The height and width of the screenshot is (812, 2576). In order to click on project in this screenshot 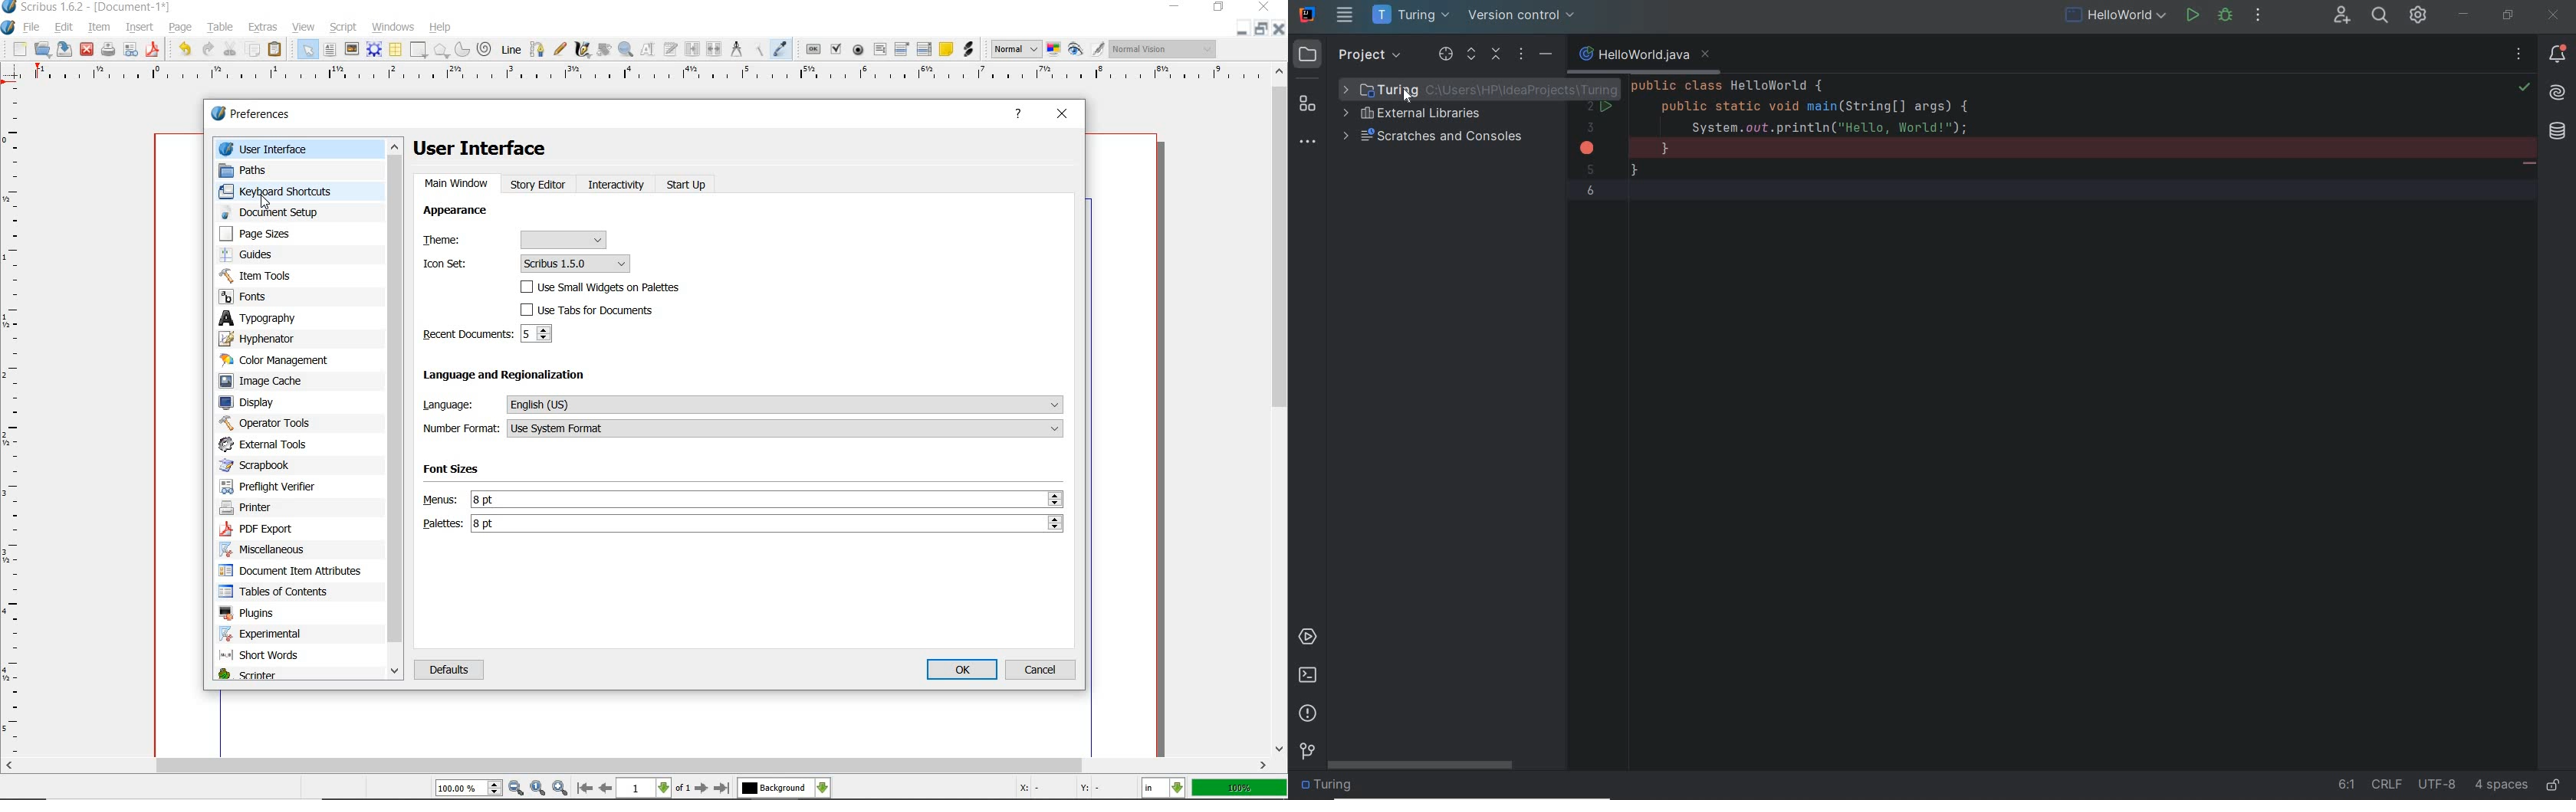, I will do `click(1351, 53)`.